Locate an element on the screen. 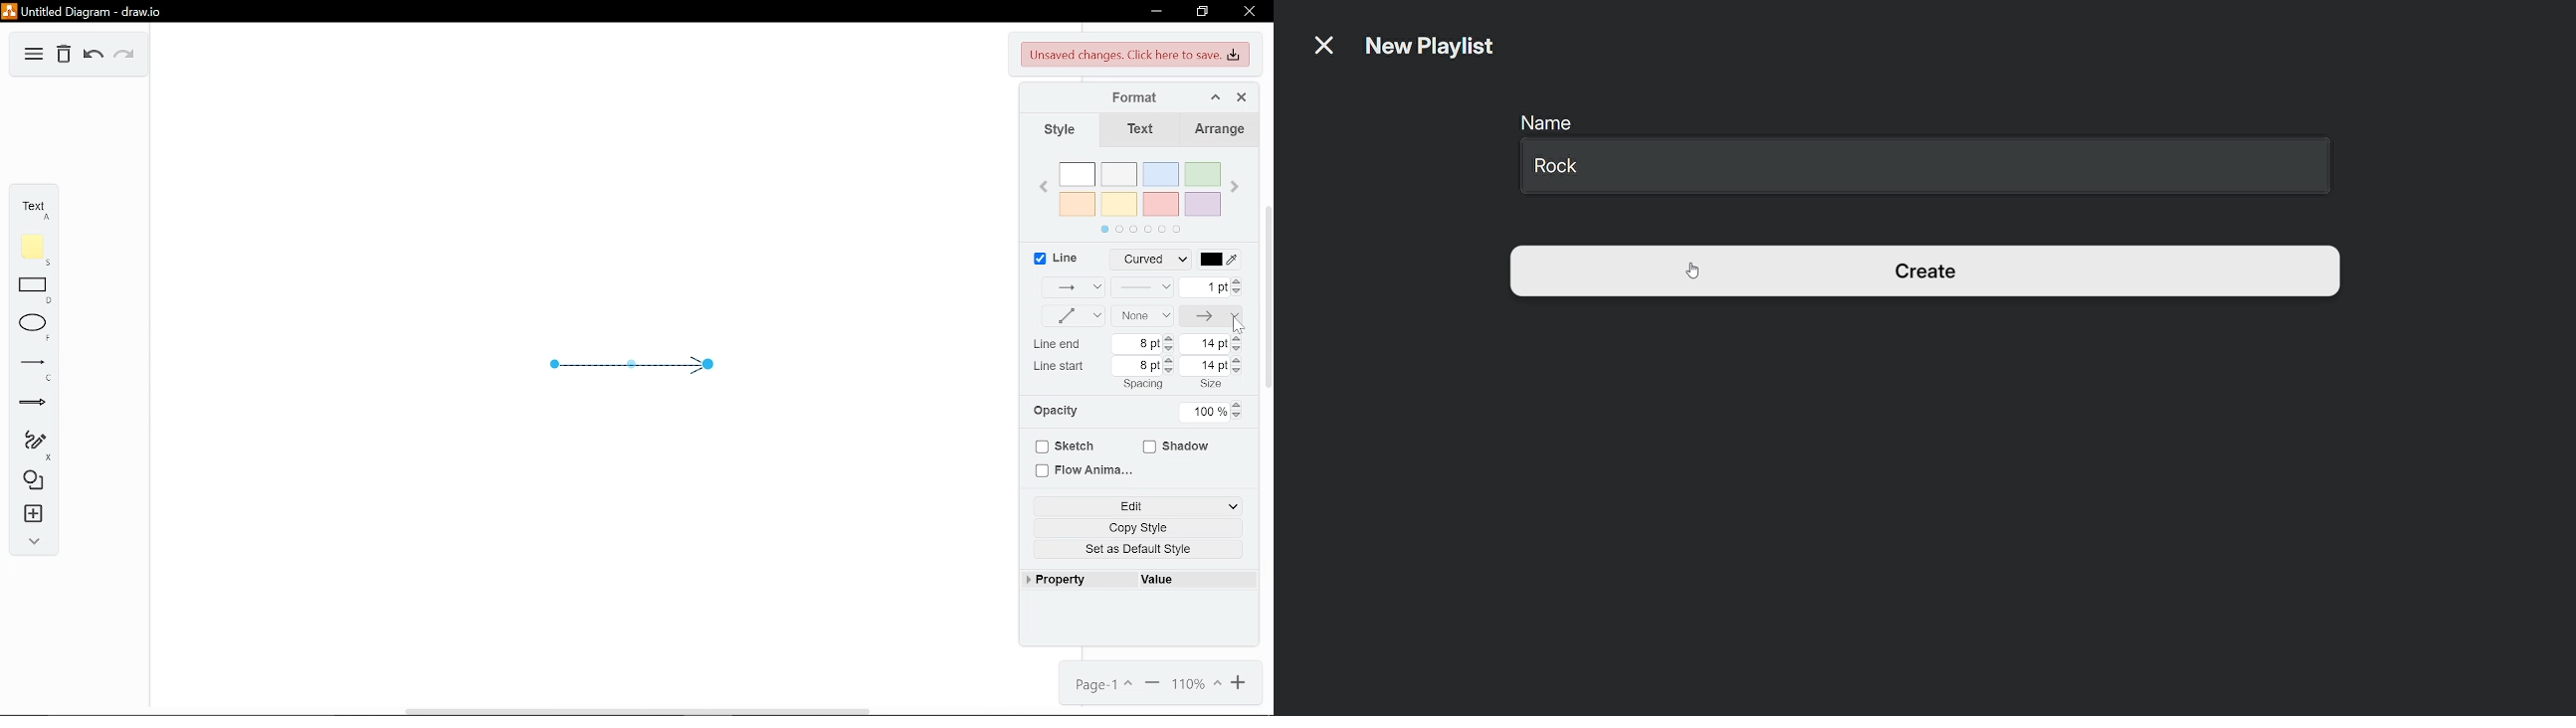 This screenshot has width=2576, height=728. Increase Line start spacing is located at coordinates (1172, 361).